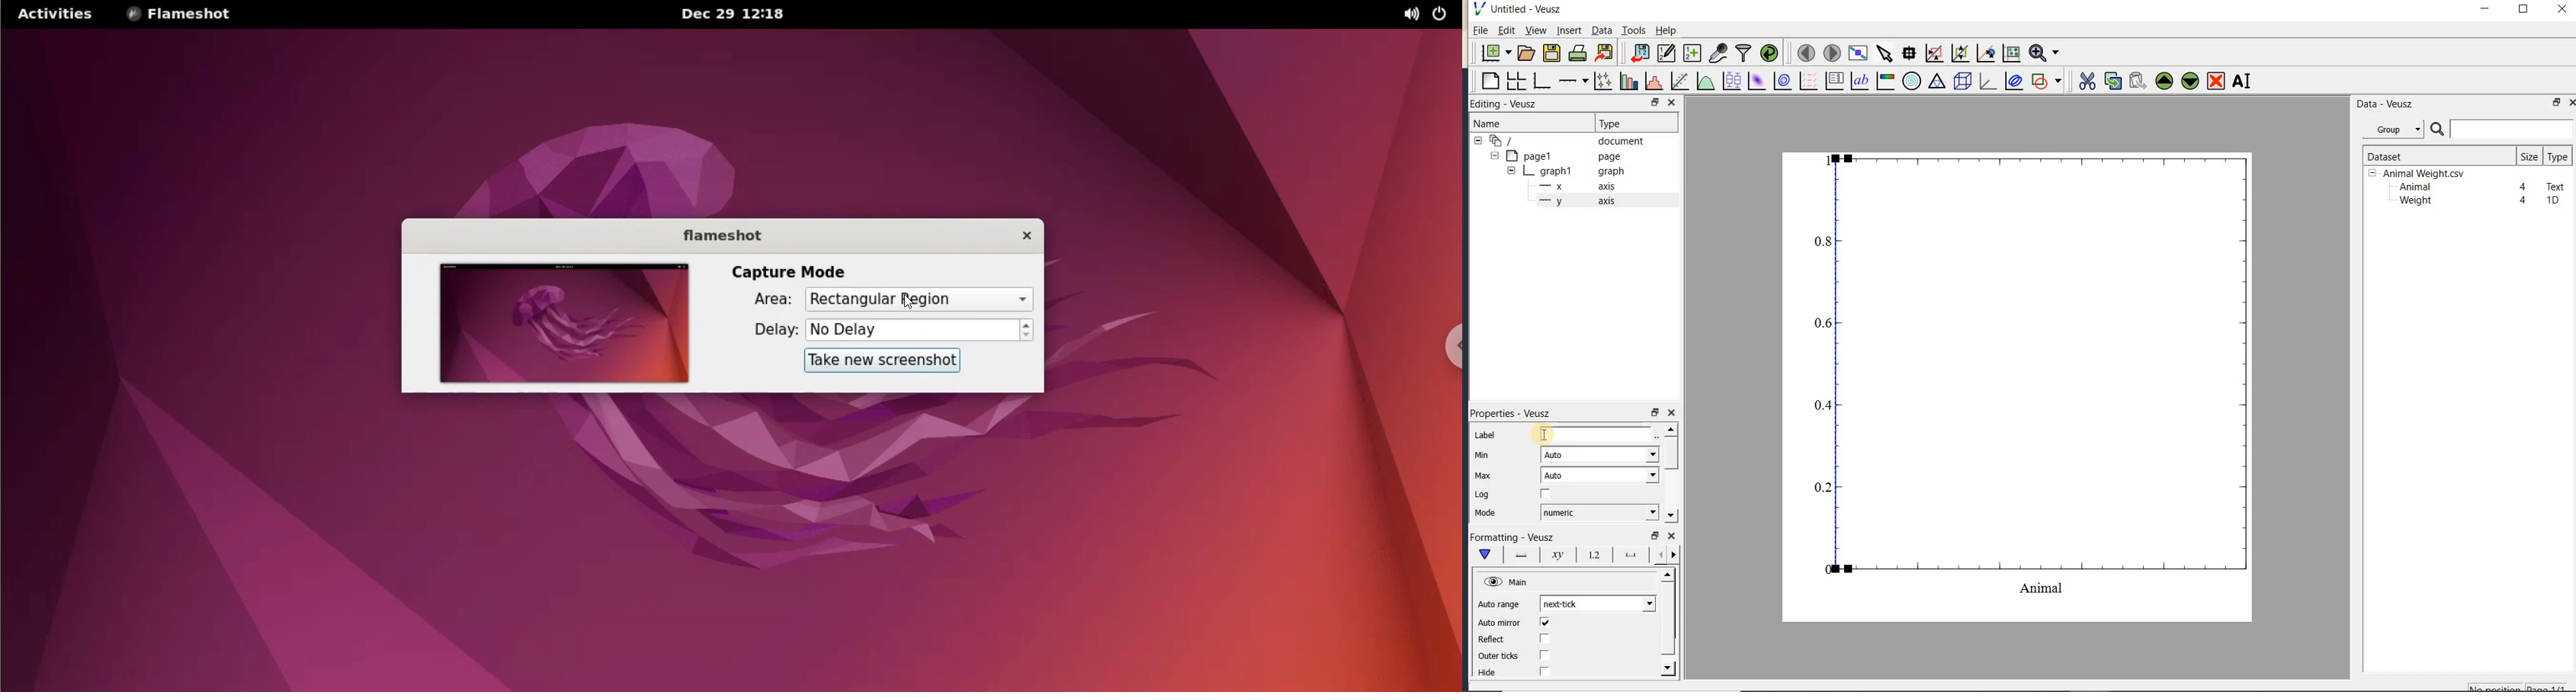 The image size is (2576, 700). What do you see at coordinates (1574, 186) in the screenshot?
I see `axis` at bounding box center [1574, 186].